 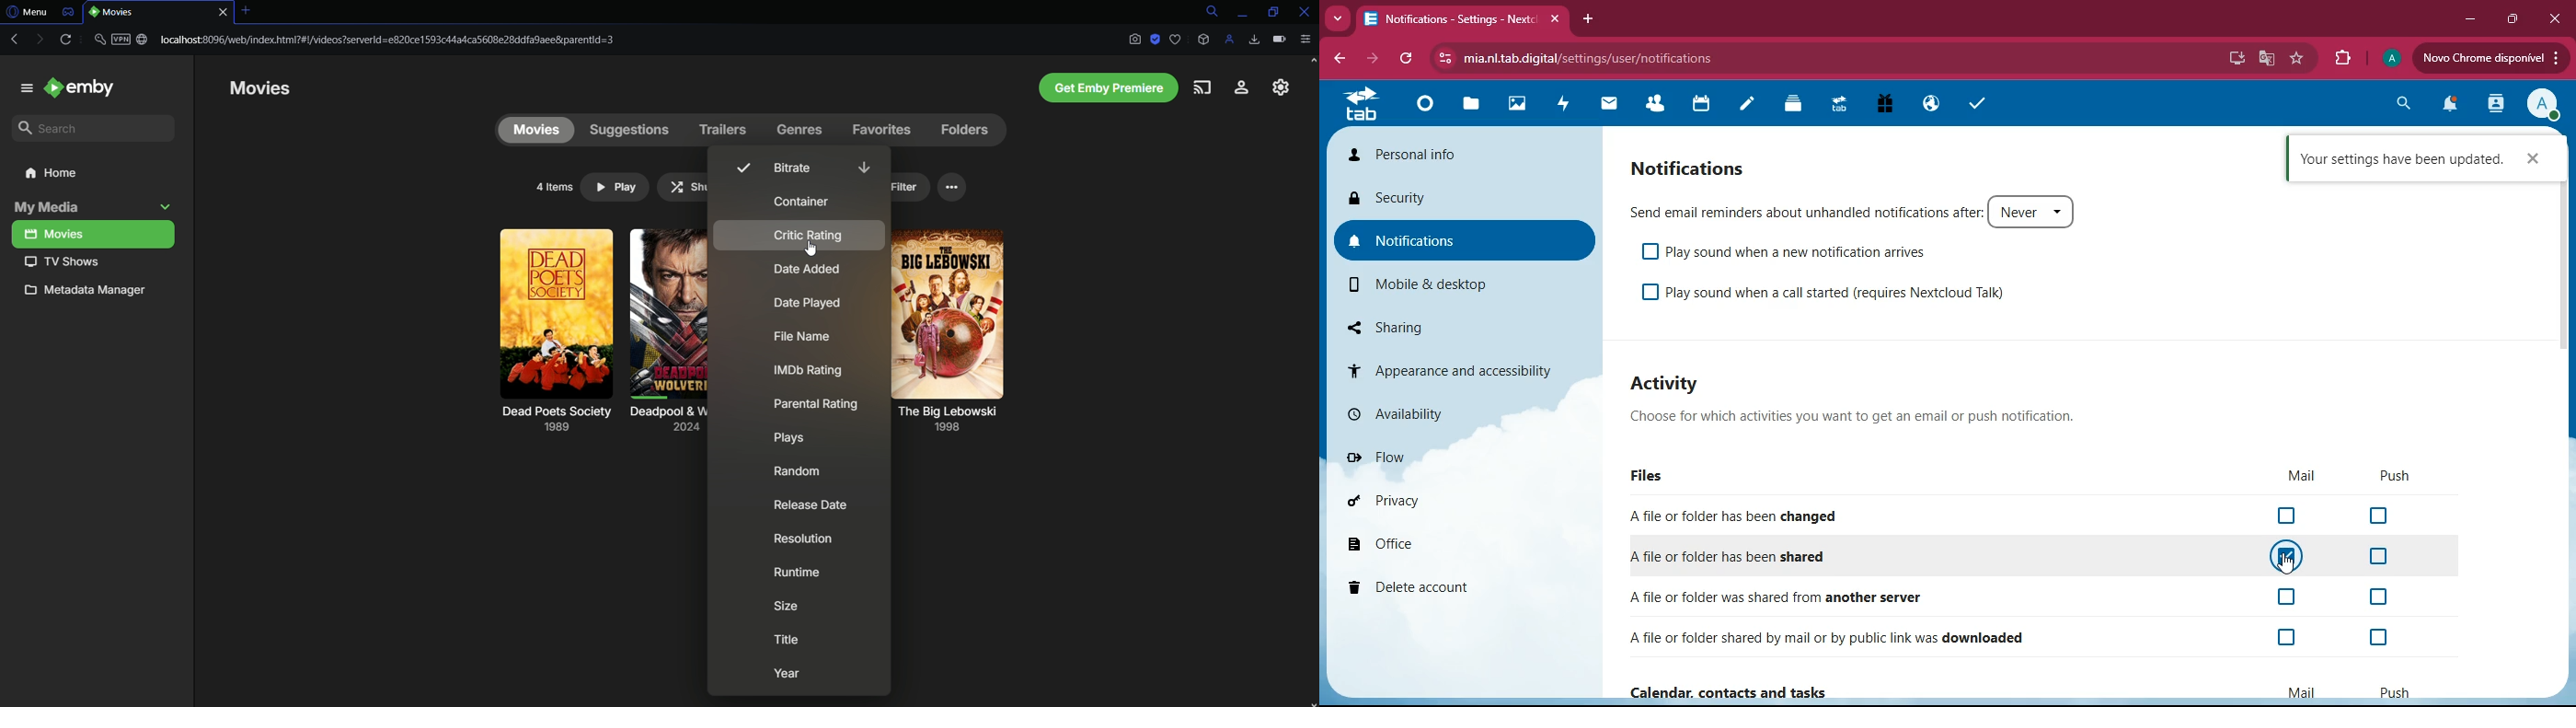 I want to click on on, so click(x=2293, y=557).